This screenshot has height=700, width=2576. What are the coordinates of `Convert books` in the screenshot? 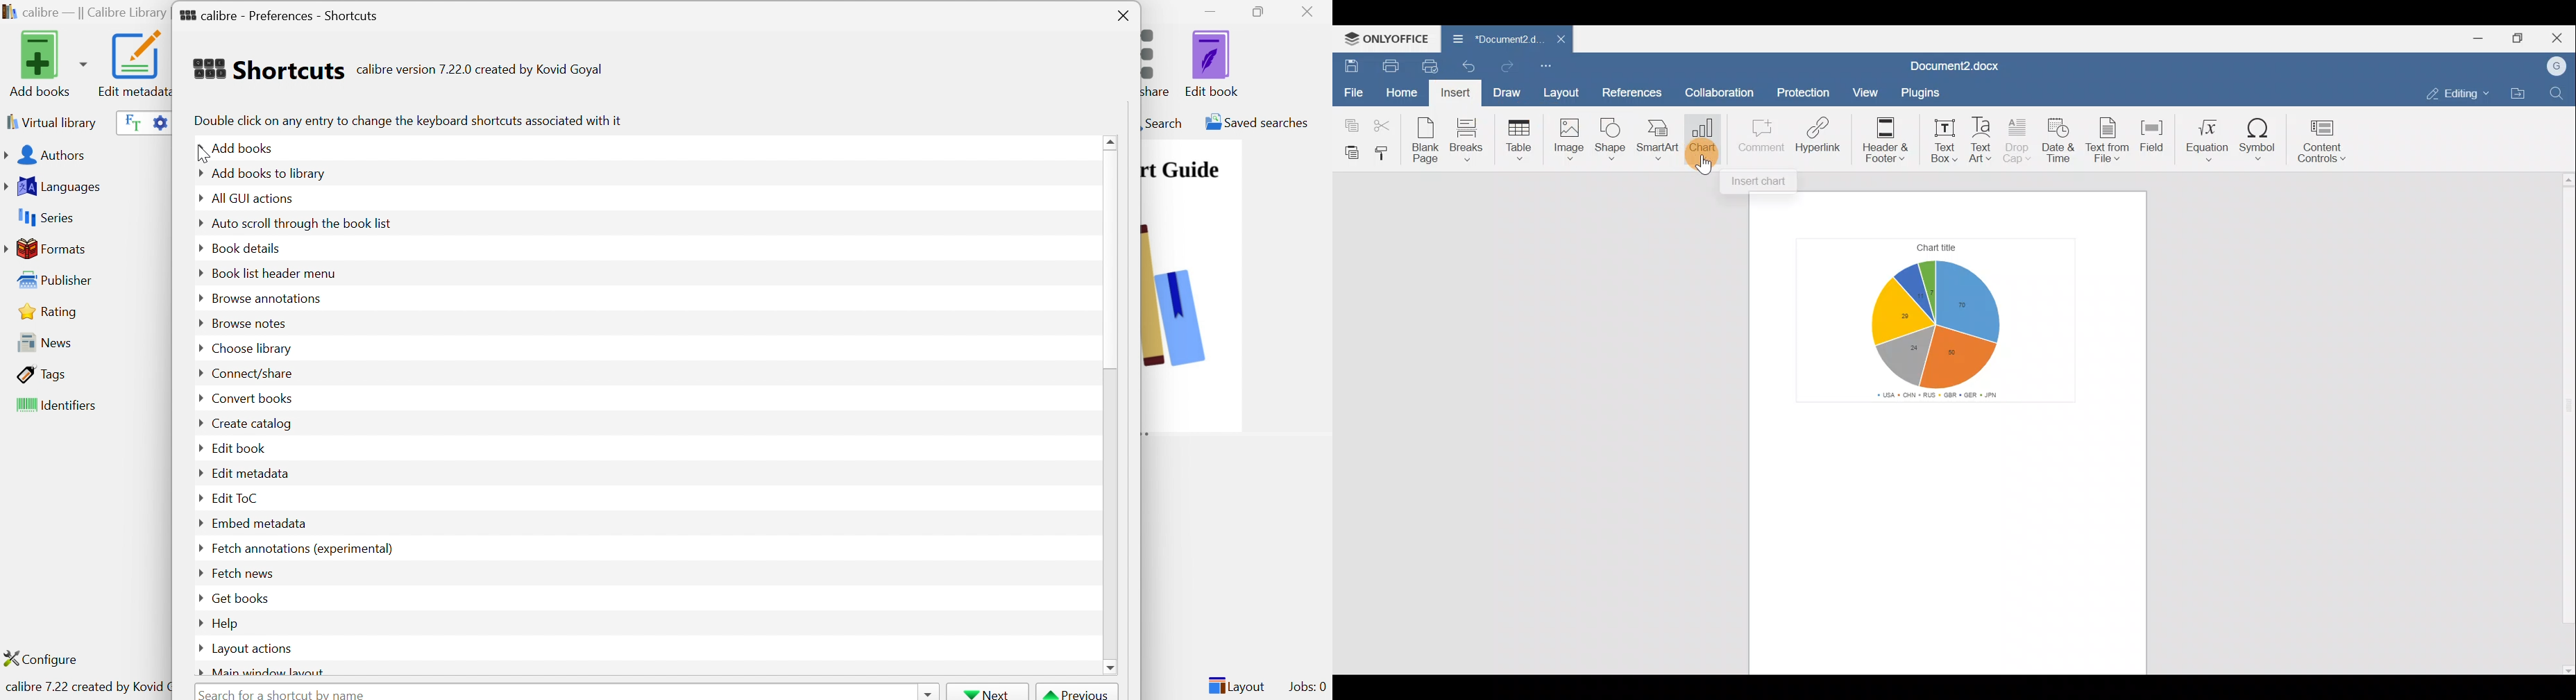 It's located at (251, 397).